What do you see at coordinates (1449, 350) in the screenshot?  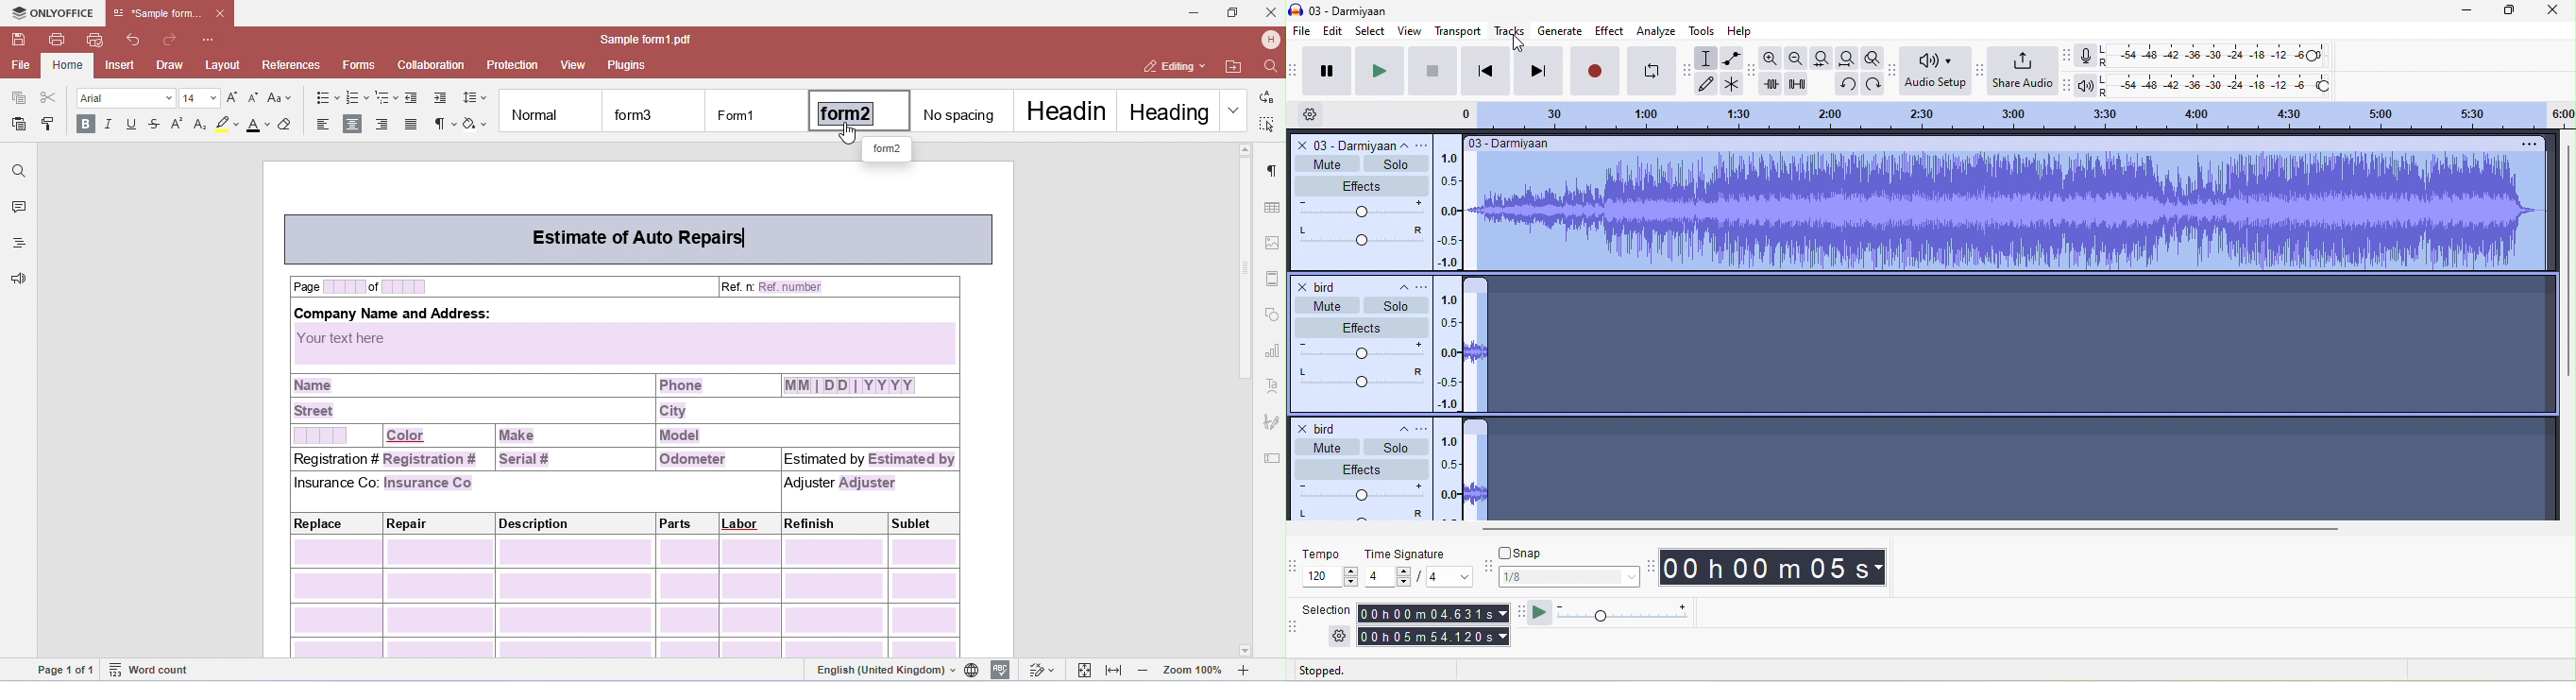 I see `linear` at bounding box center [1449, 350].